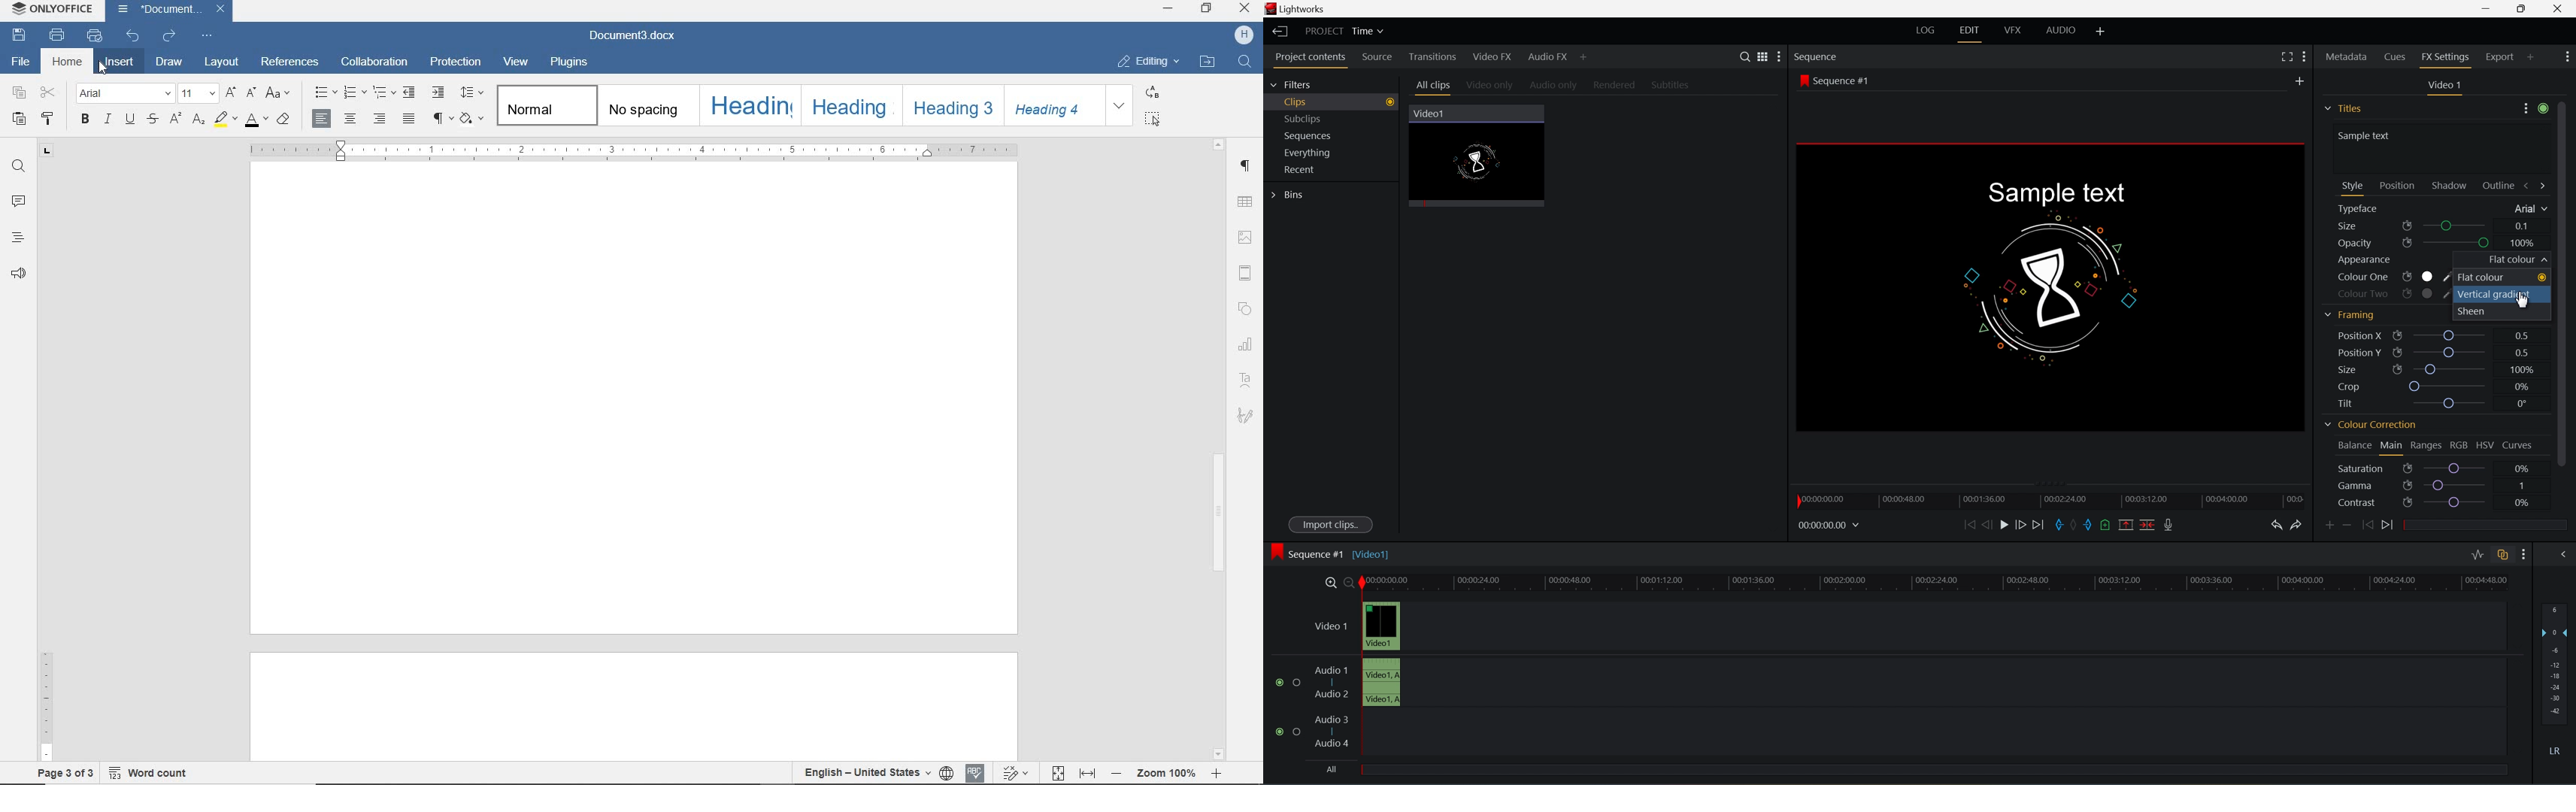 This screenshot has height=812, width=2576. What do you see at coordinates (2562, 10) in the screenshot?
I see `close` at bounding box center [2562, 10].